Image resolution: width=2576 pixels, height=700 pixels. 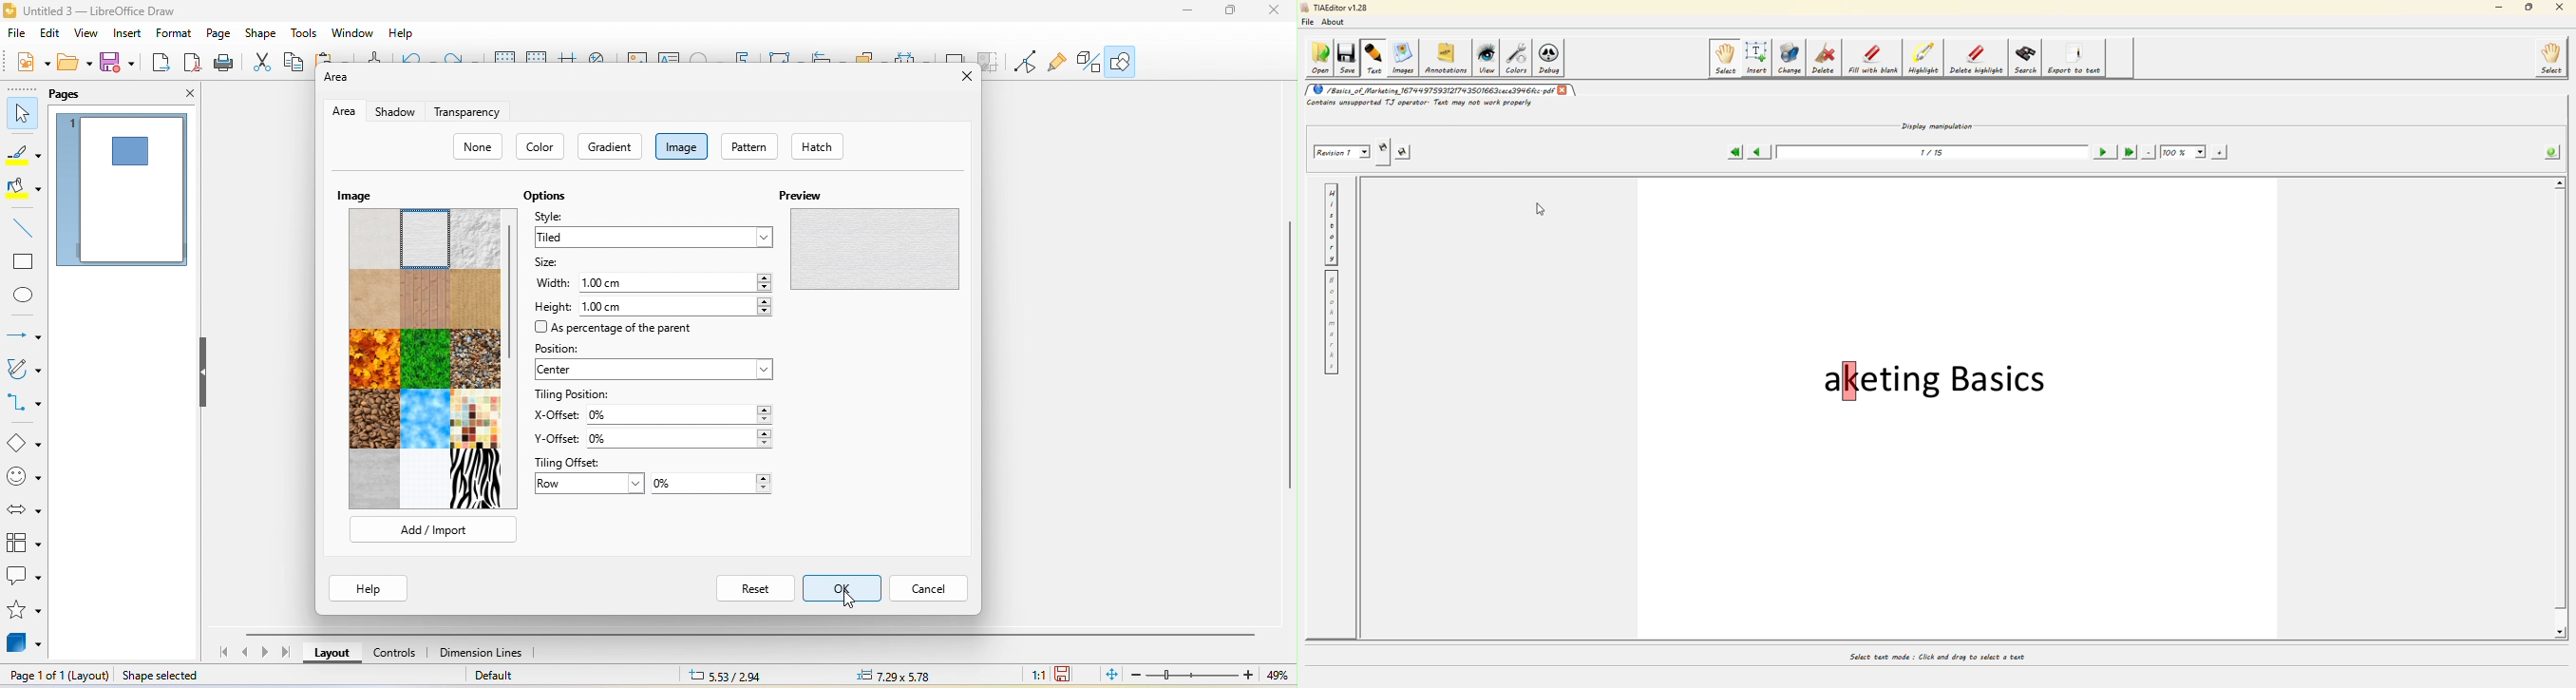 What do you see at coordinates (116, 10) in the screenshot?
I see `title` at bounding box center [116, 10].